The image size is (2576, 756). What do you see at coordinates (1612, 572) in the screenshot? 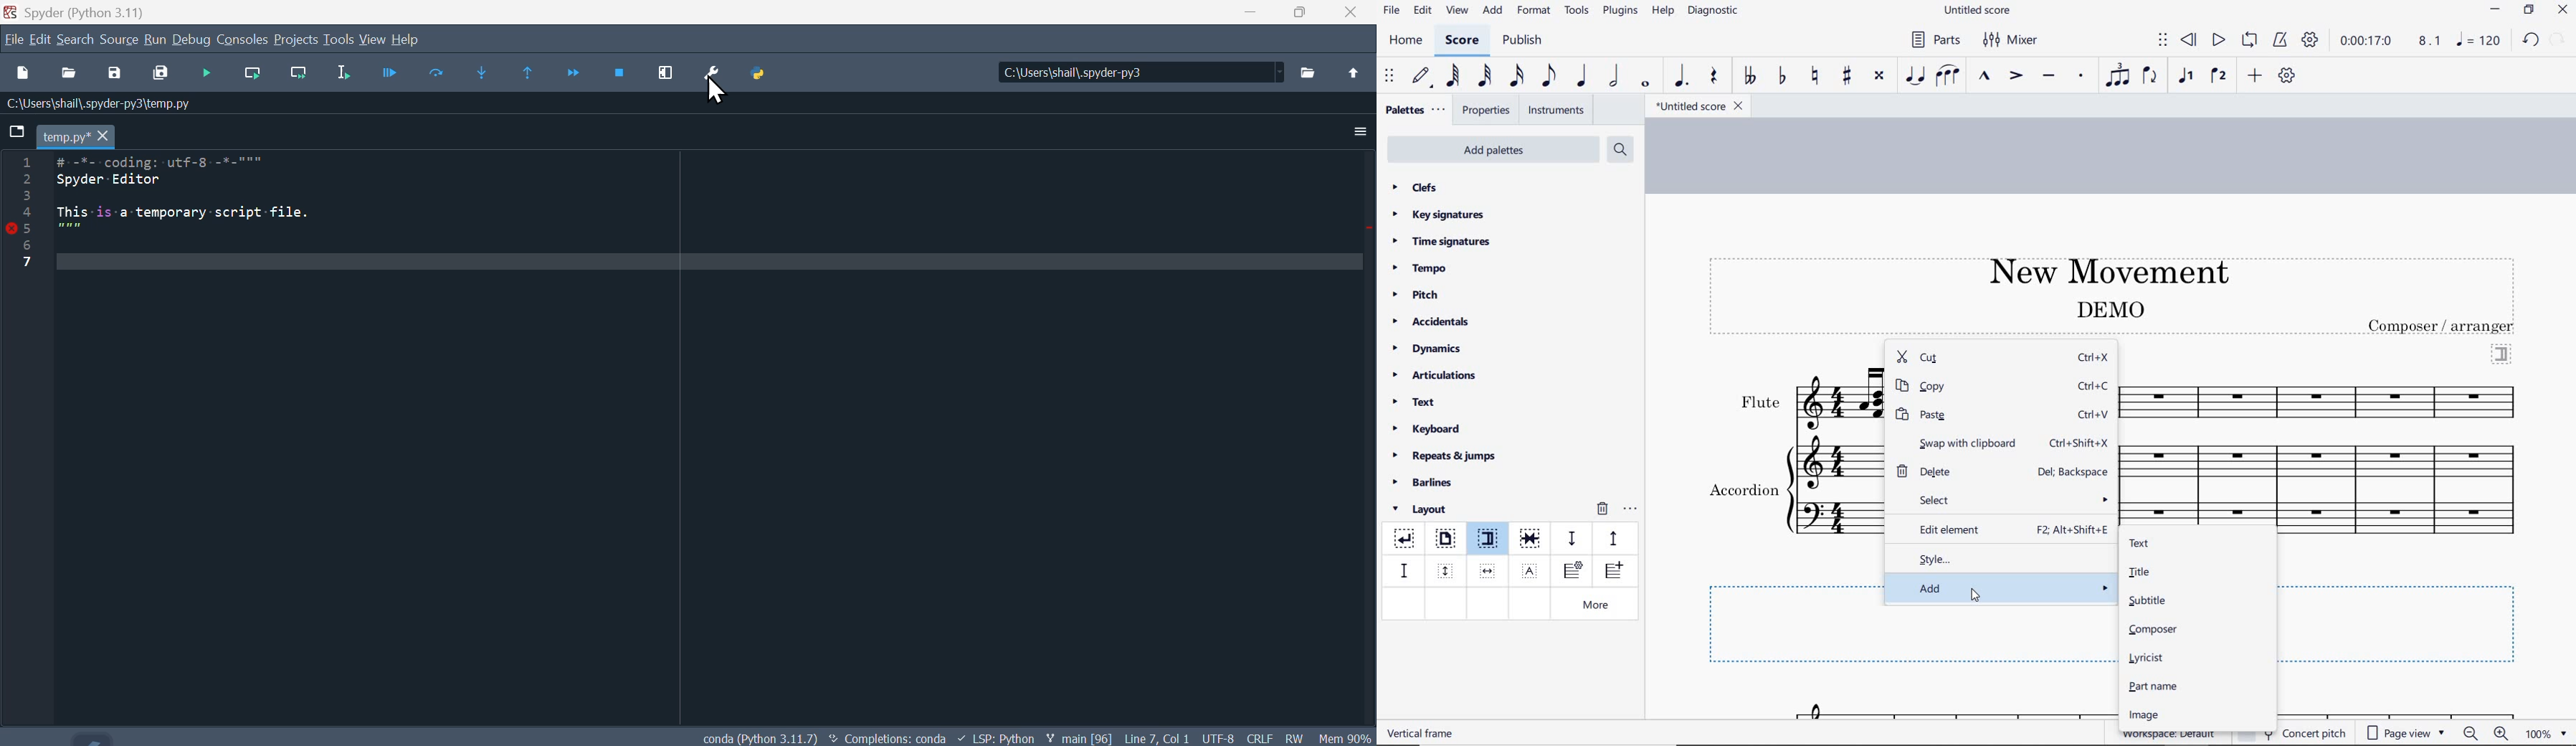
I see `insert one measure before selection` at bounding box center [1612, 572].